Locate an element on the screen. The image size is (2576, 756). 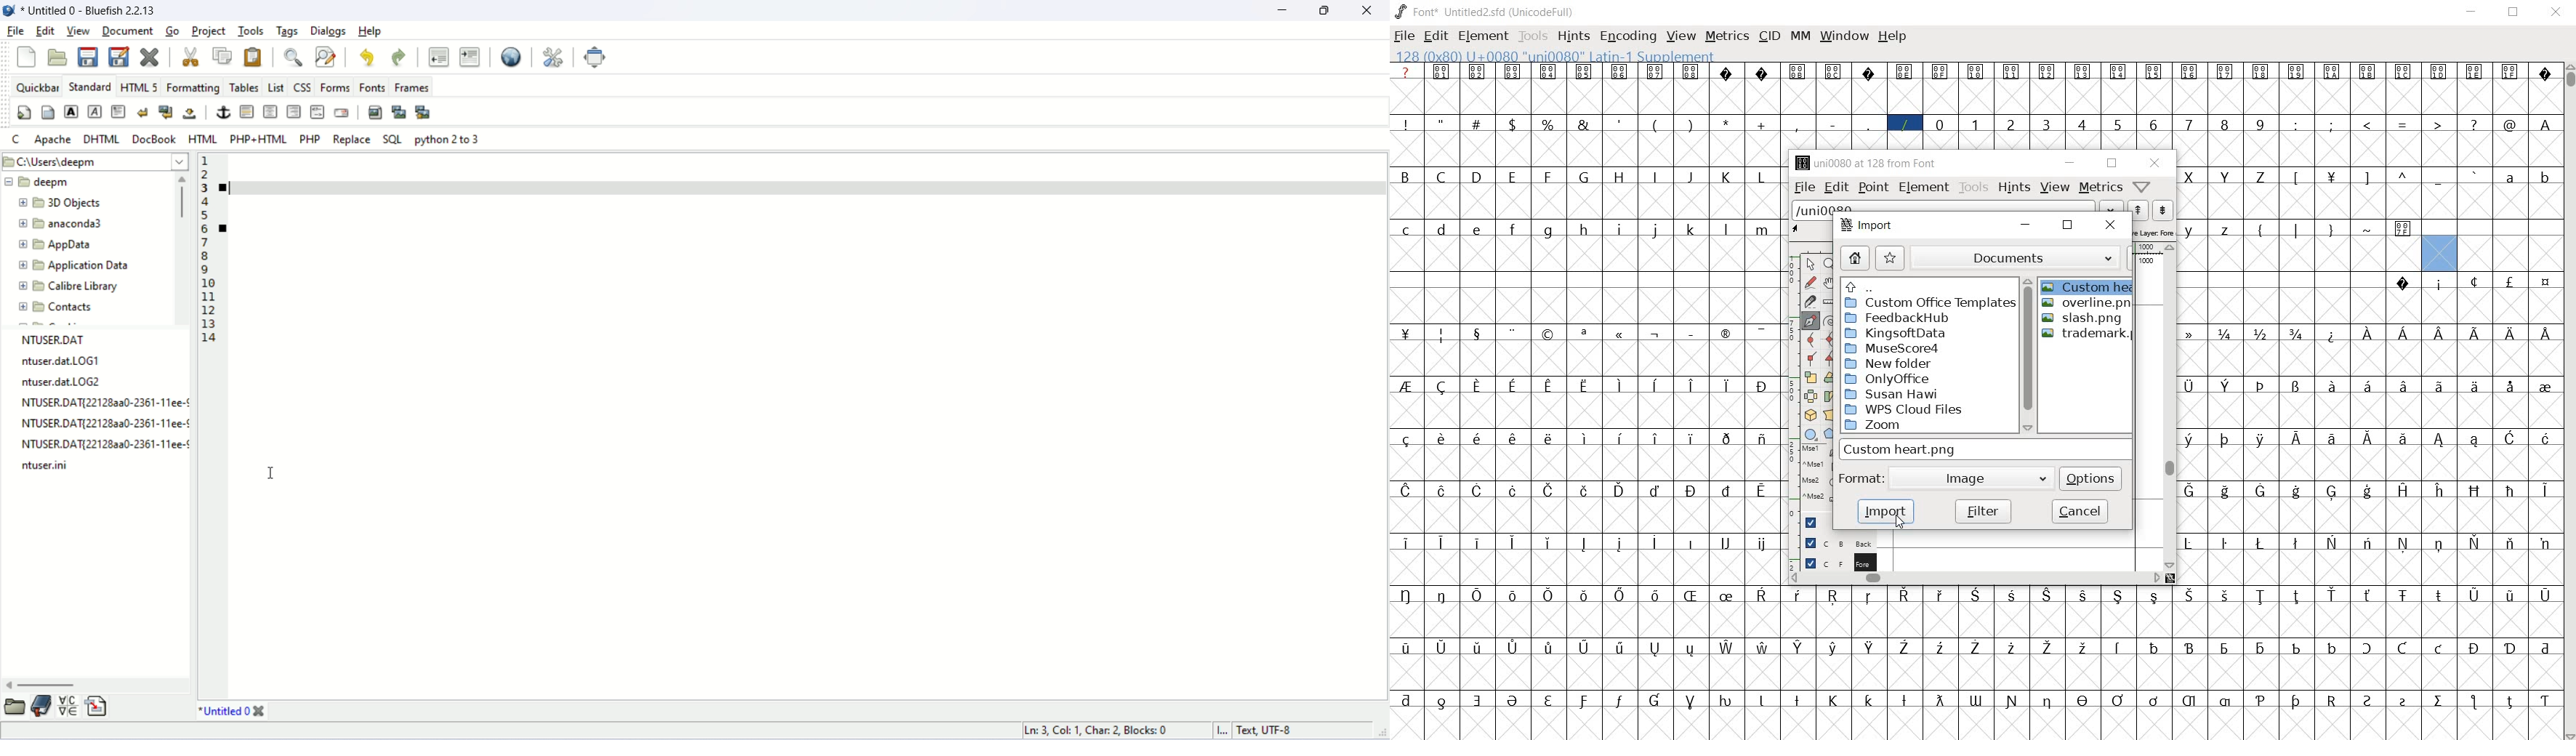
glyph is located at coordinates (1549, 438).